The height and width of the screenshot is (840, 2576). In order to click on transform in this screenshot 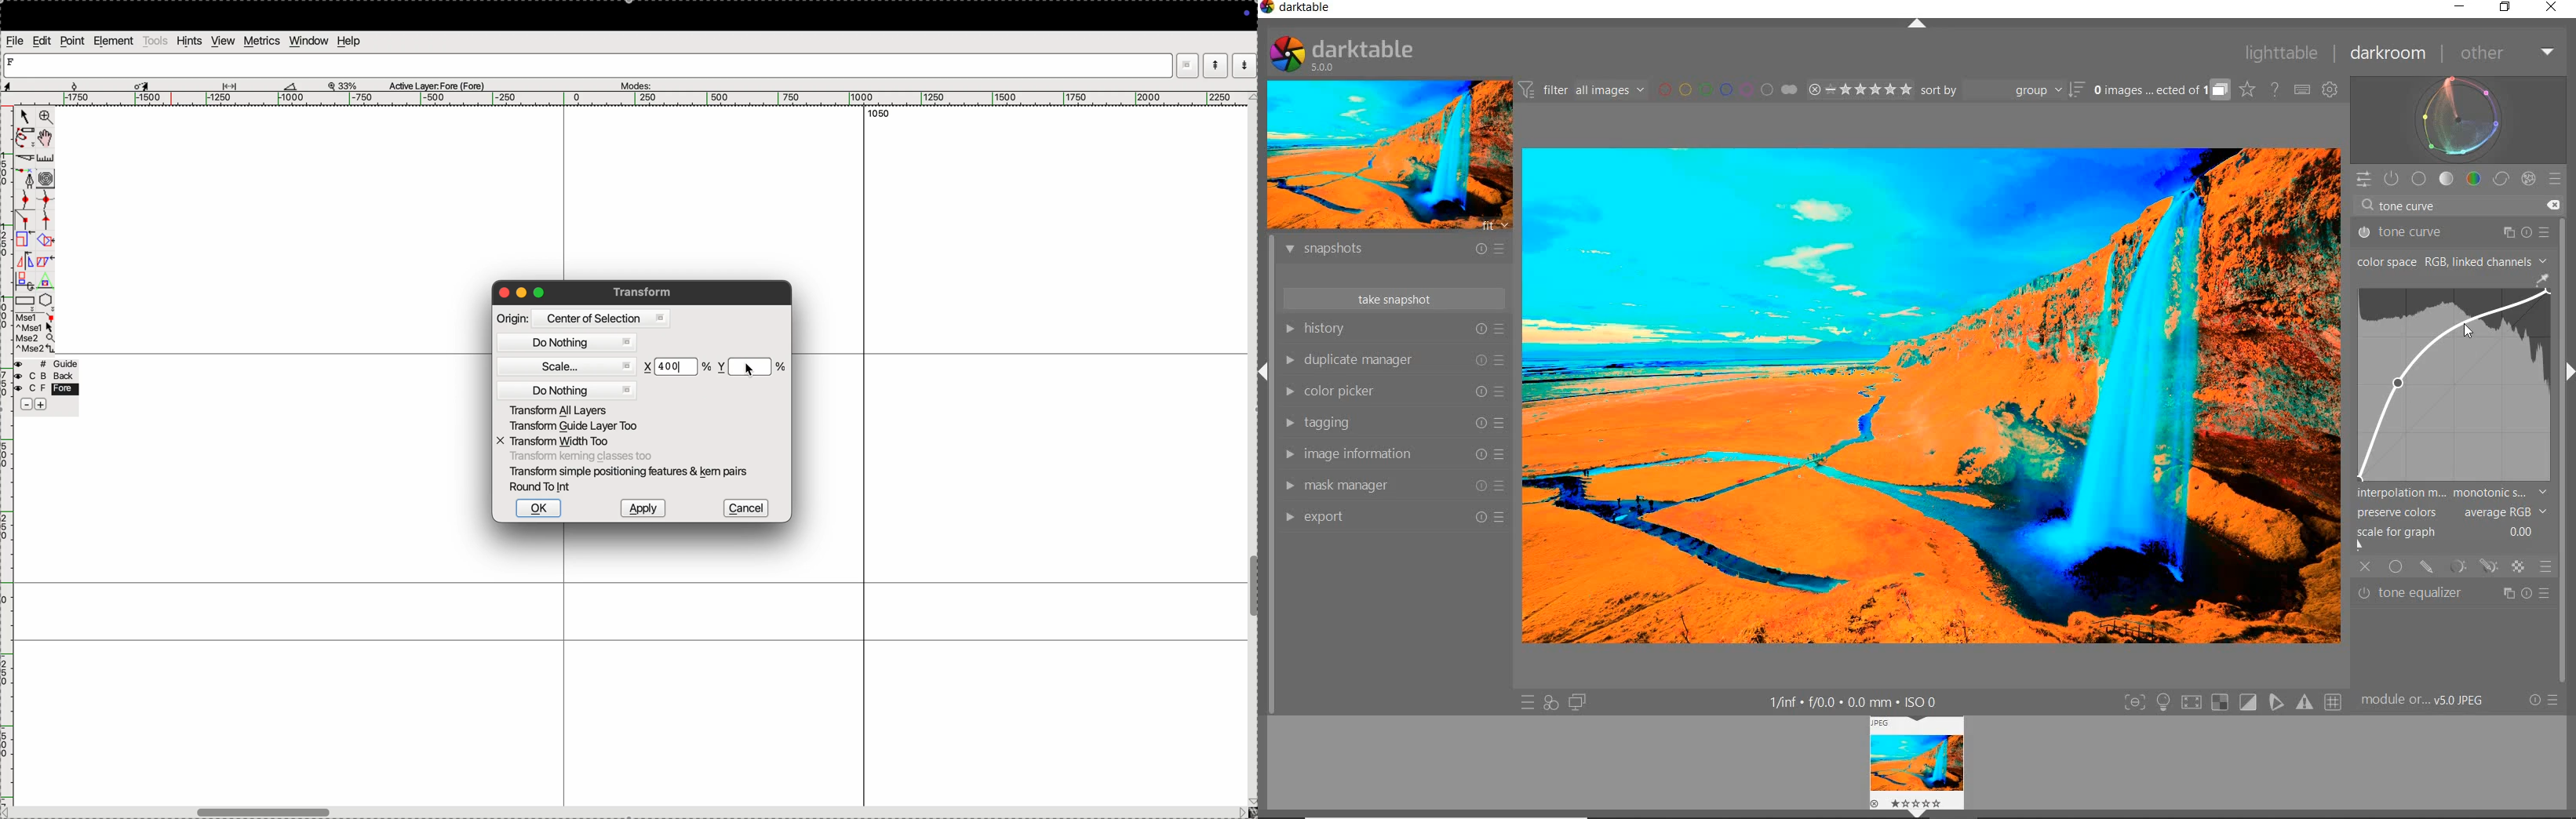, I will do `click(646, 292)`.